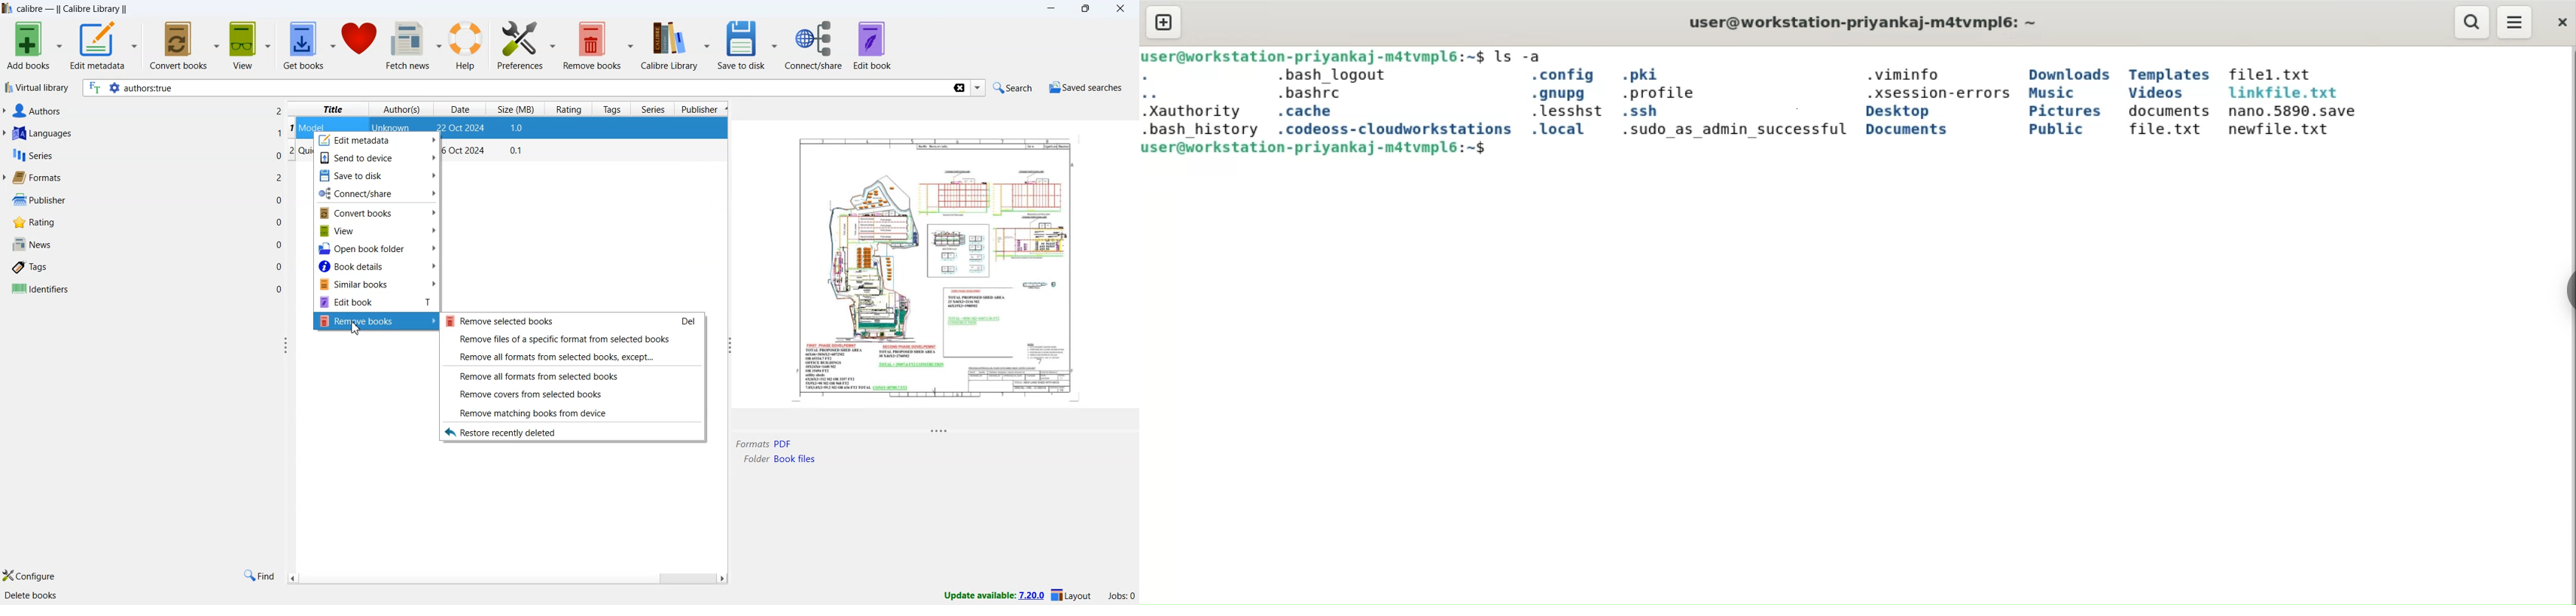 The width and height of the screenshot is (2576, 616). What do you see at coordinates (378, 212) in the screenshot?
I see `Convert books` at bounding box center [378, 212].